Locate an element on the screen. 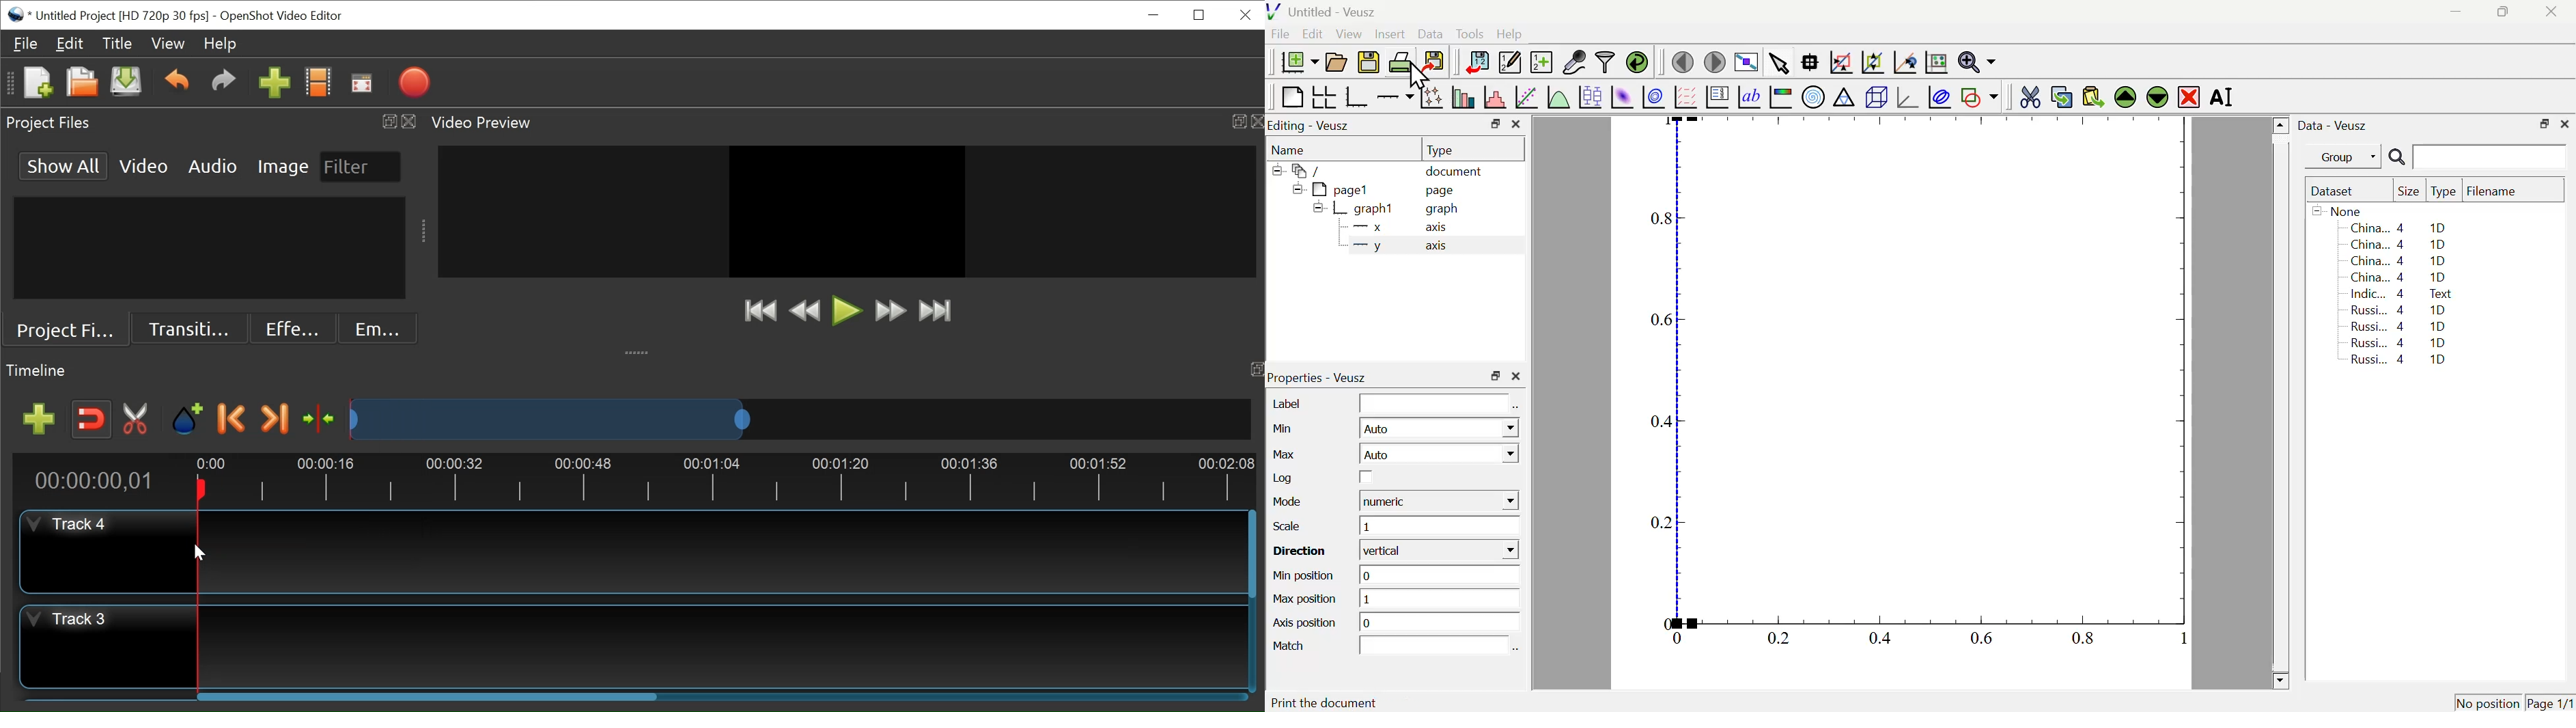 This screenshot has width=2576, height=728. Center the timeline at the playhead is located at coordinates (322, 420).